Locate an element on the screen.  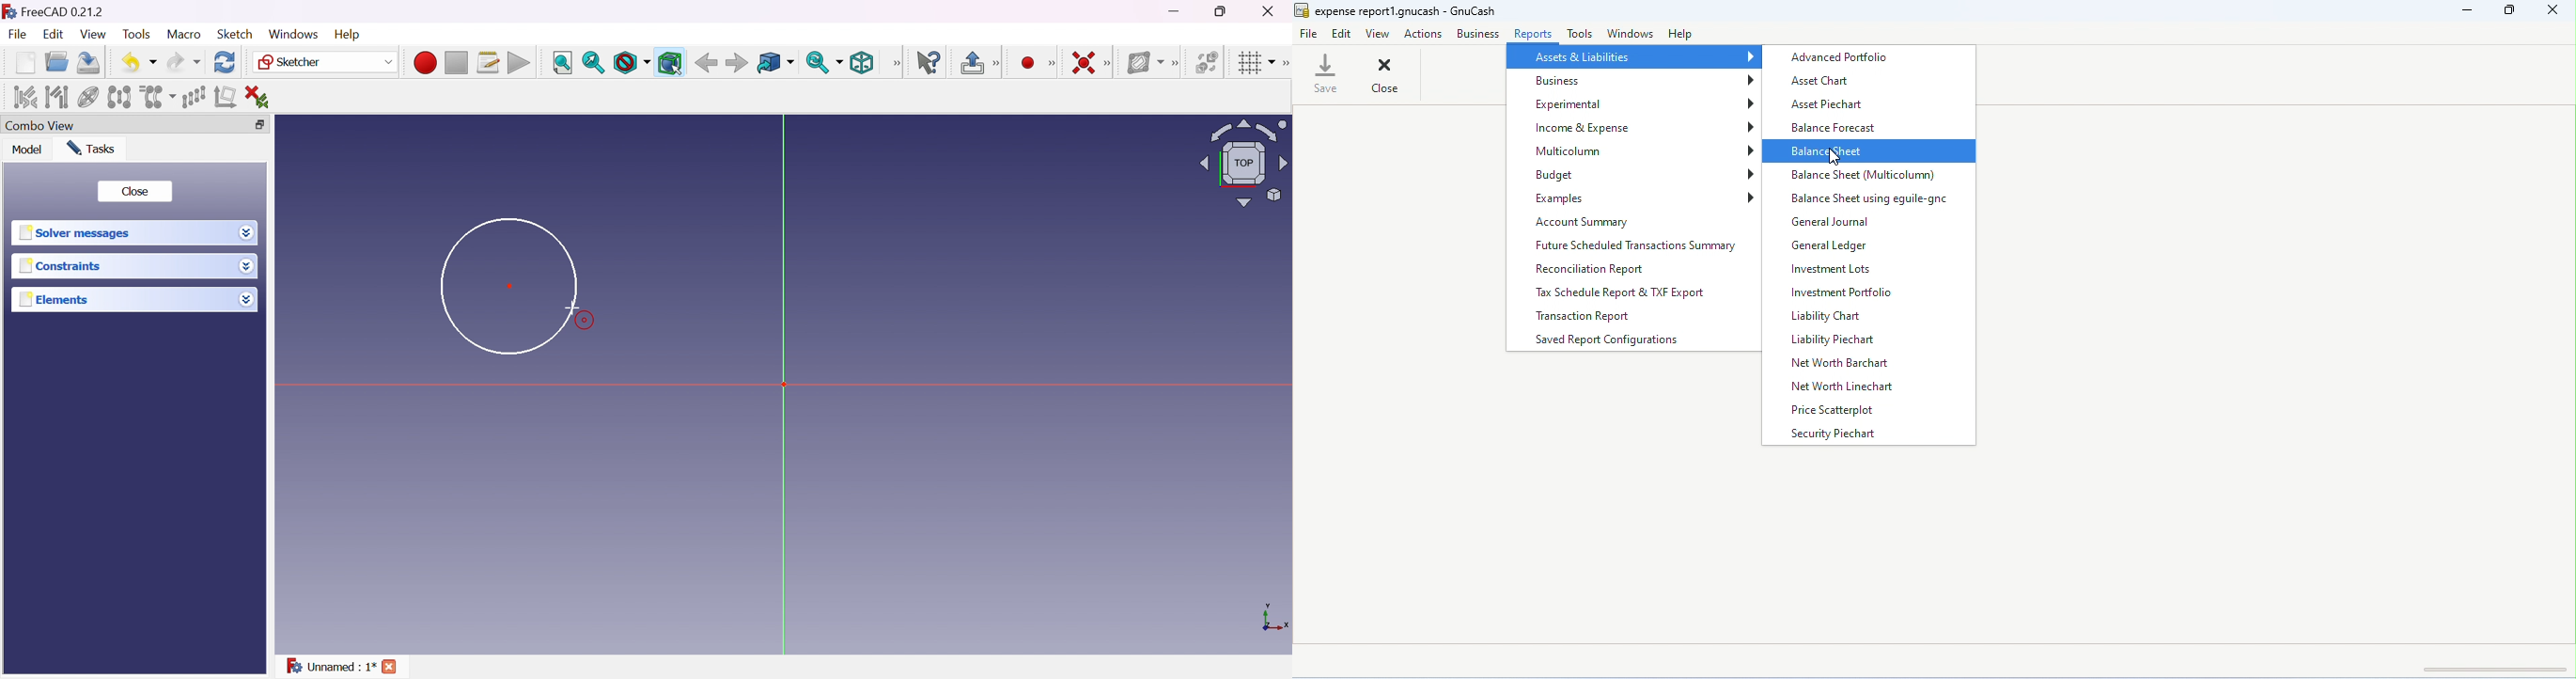
price scatterplot is located at coordinates (1845, 411).